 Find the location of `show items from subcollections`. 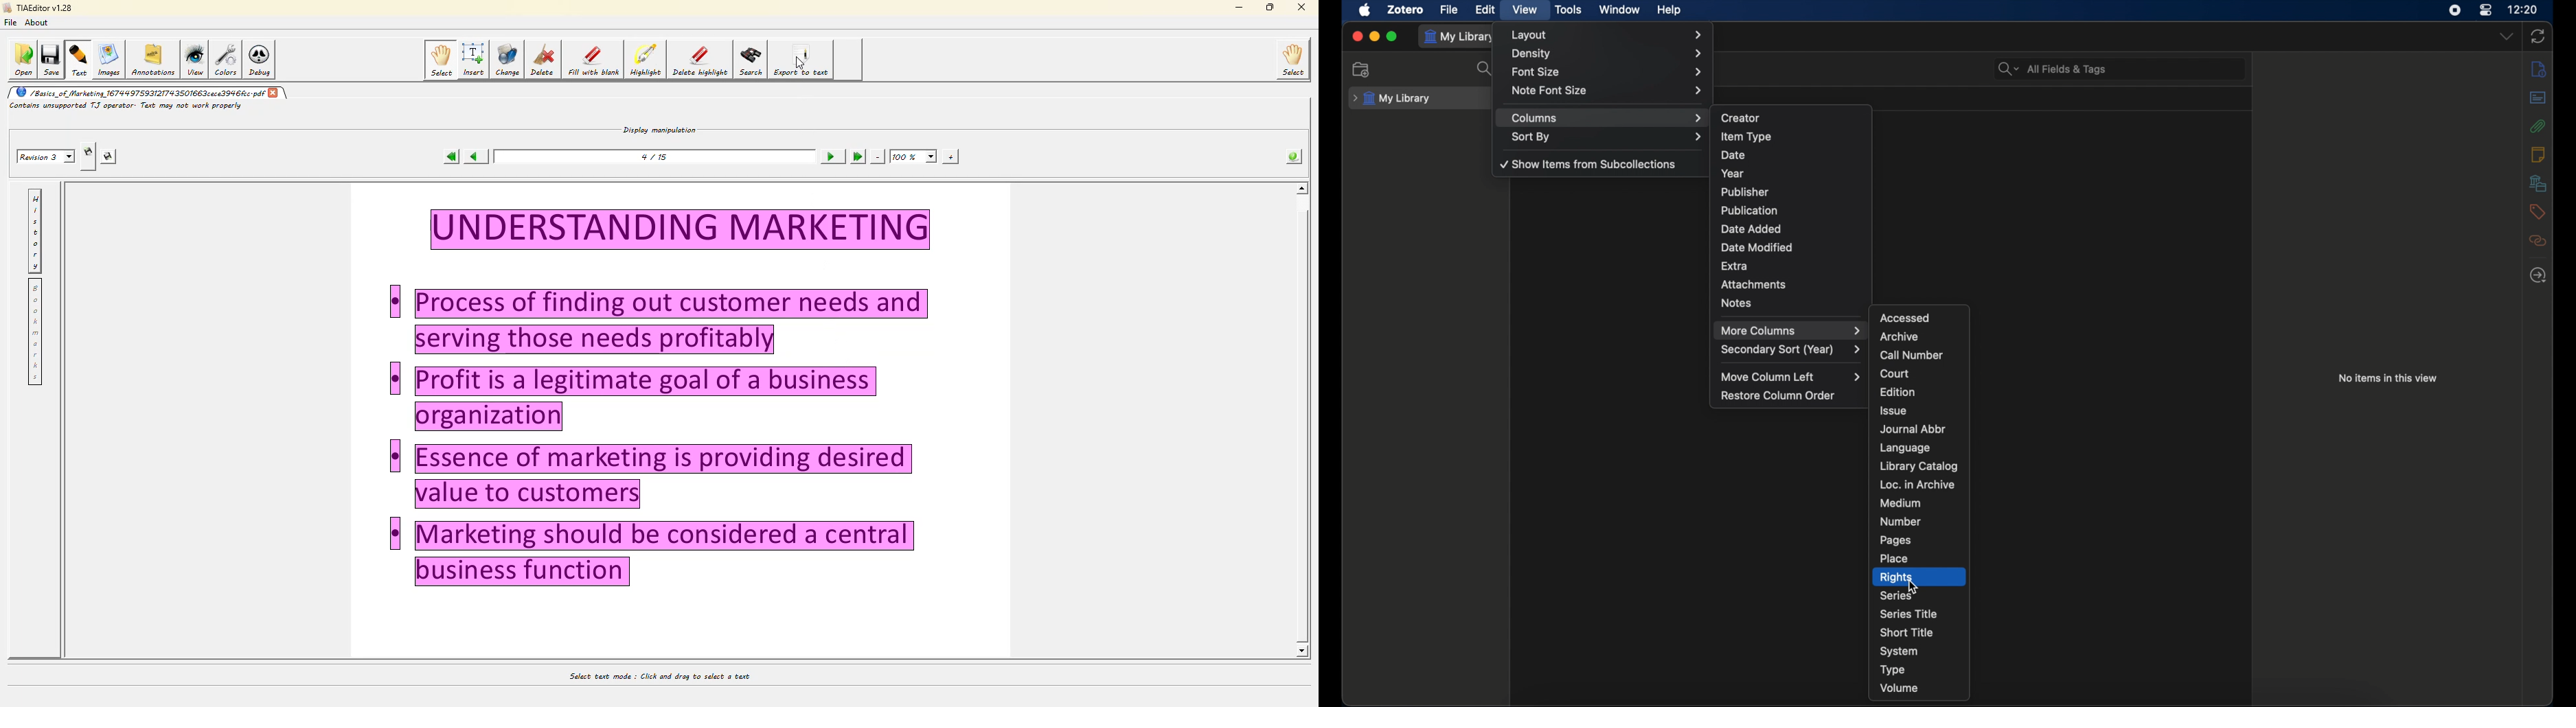

show items from subcollections is located at coordinates (1587, 164).